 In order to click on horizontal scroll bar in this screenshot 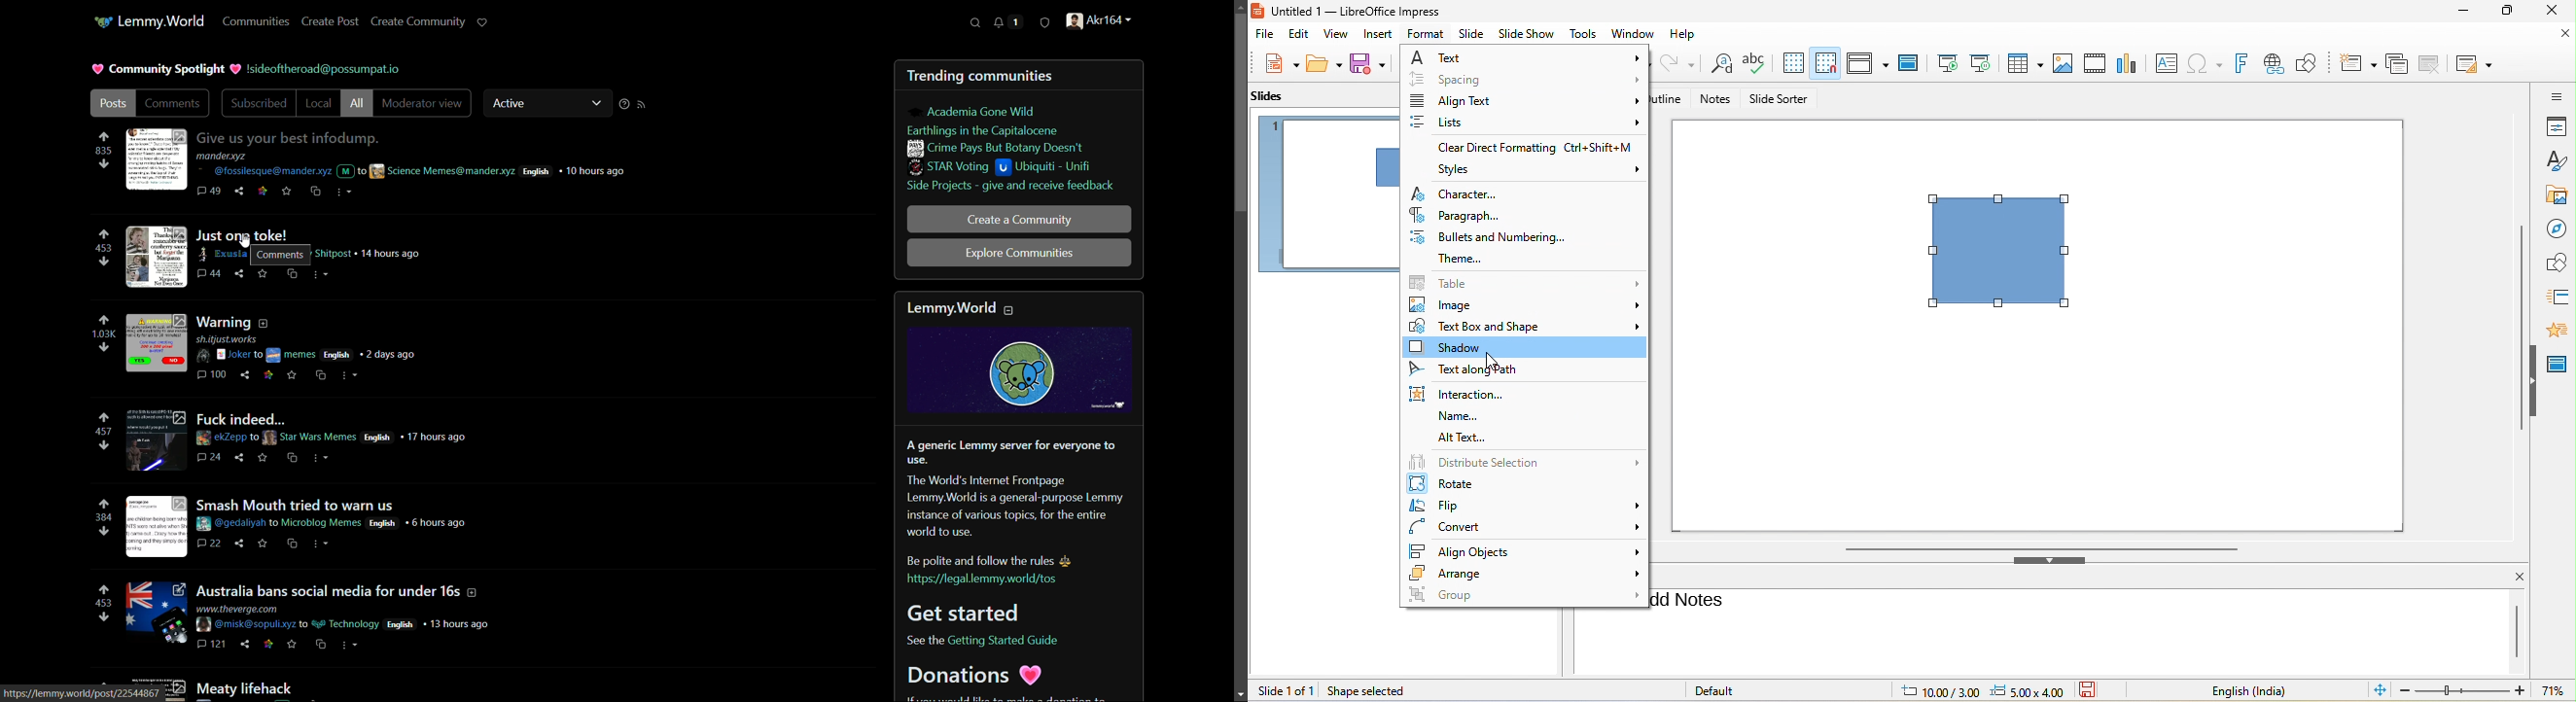, I will do `click(2042, 548)`.